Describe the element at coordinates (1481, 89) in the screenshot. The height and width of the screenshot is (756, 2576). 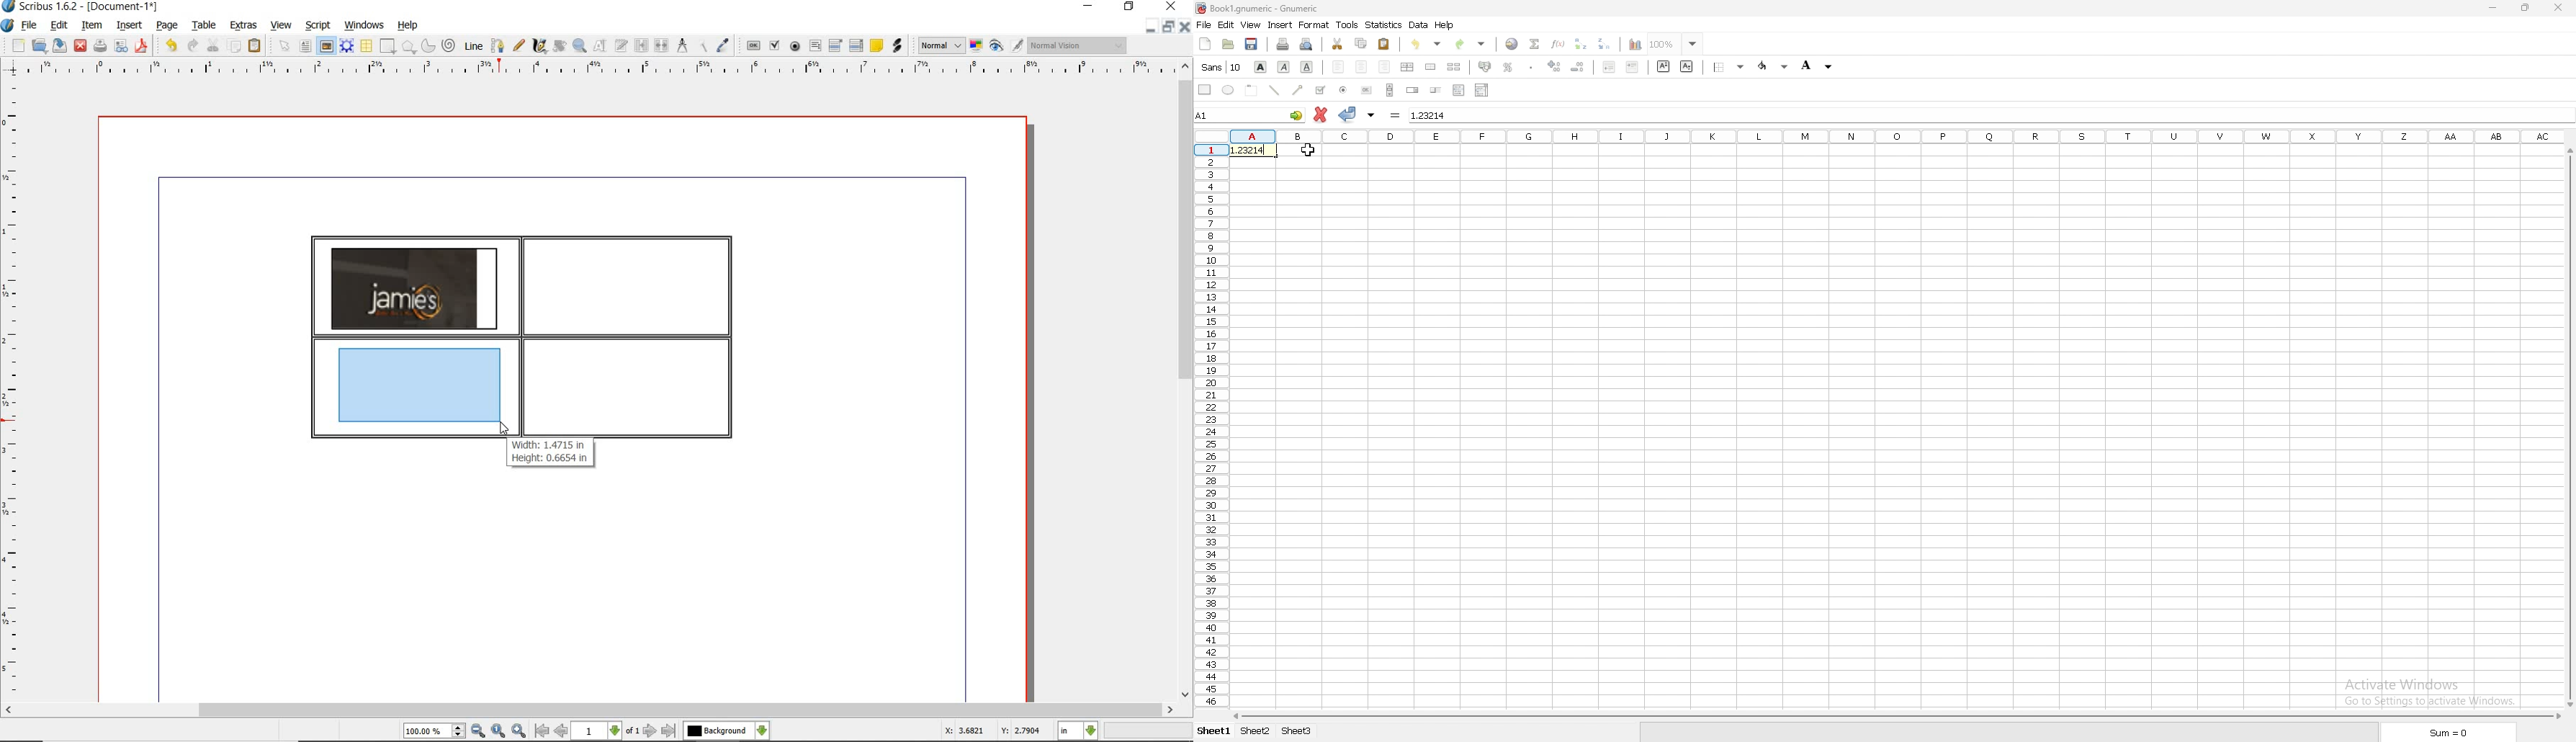
I see `combo box` at that location.